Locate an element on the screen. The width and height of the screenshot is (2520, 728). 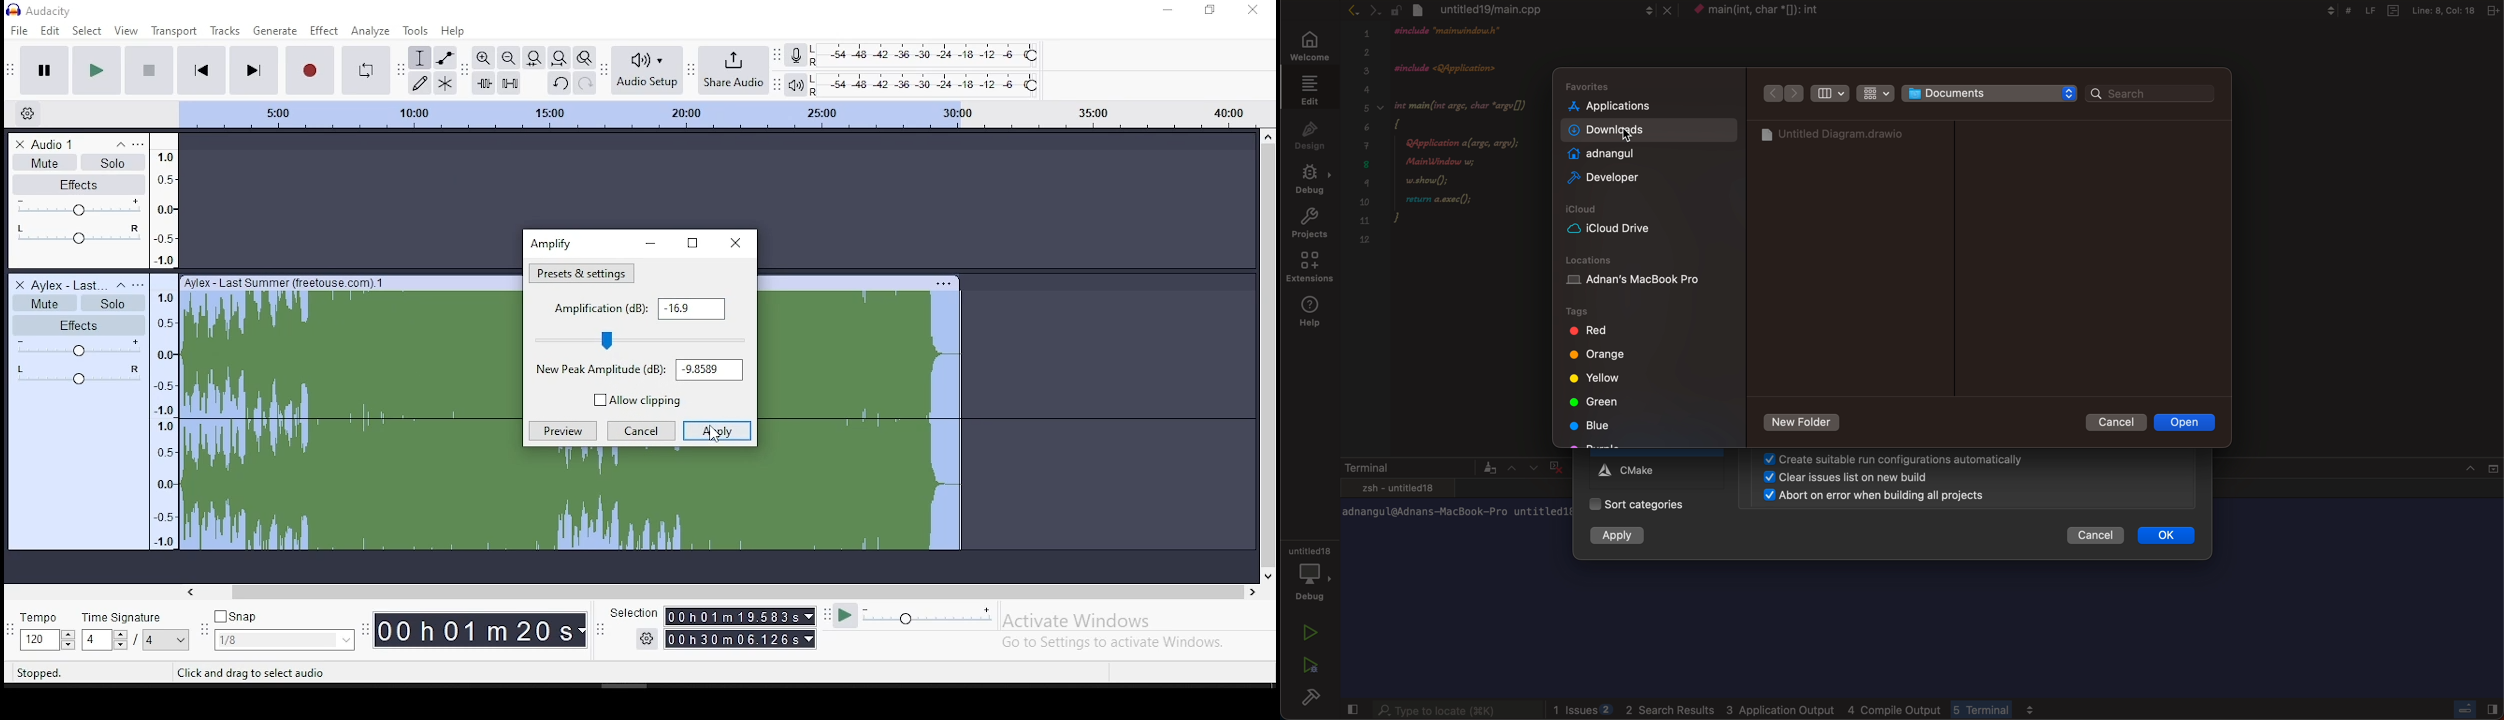
help is located at coordinates (453, 31).